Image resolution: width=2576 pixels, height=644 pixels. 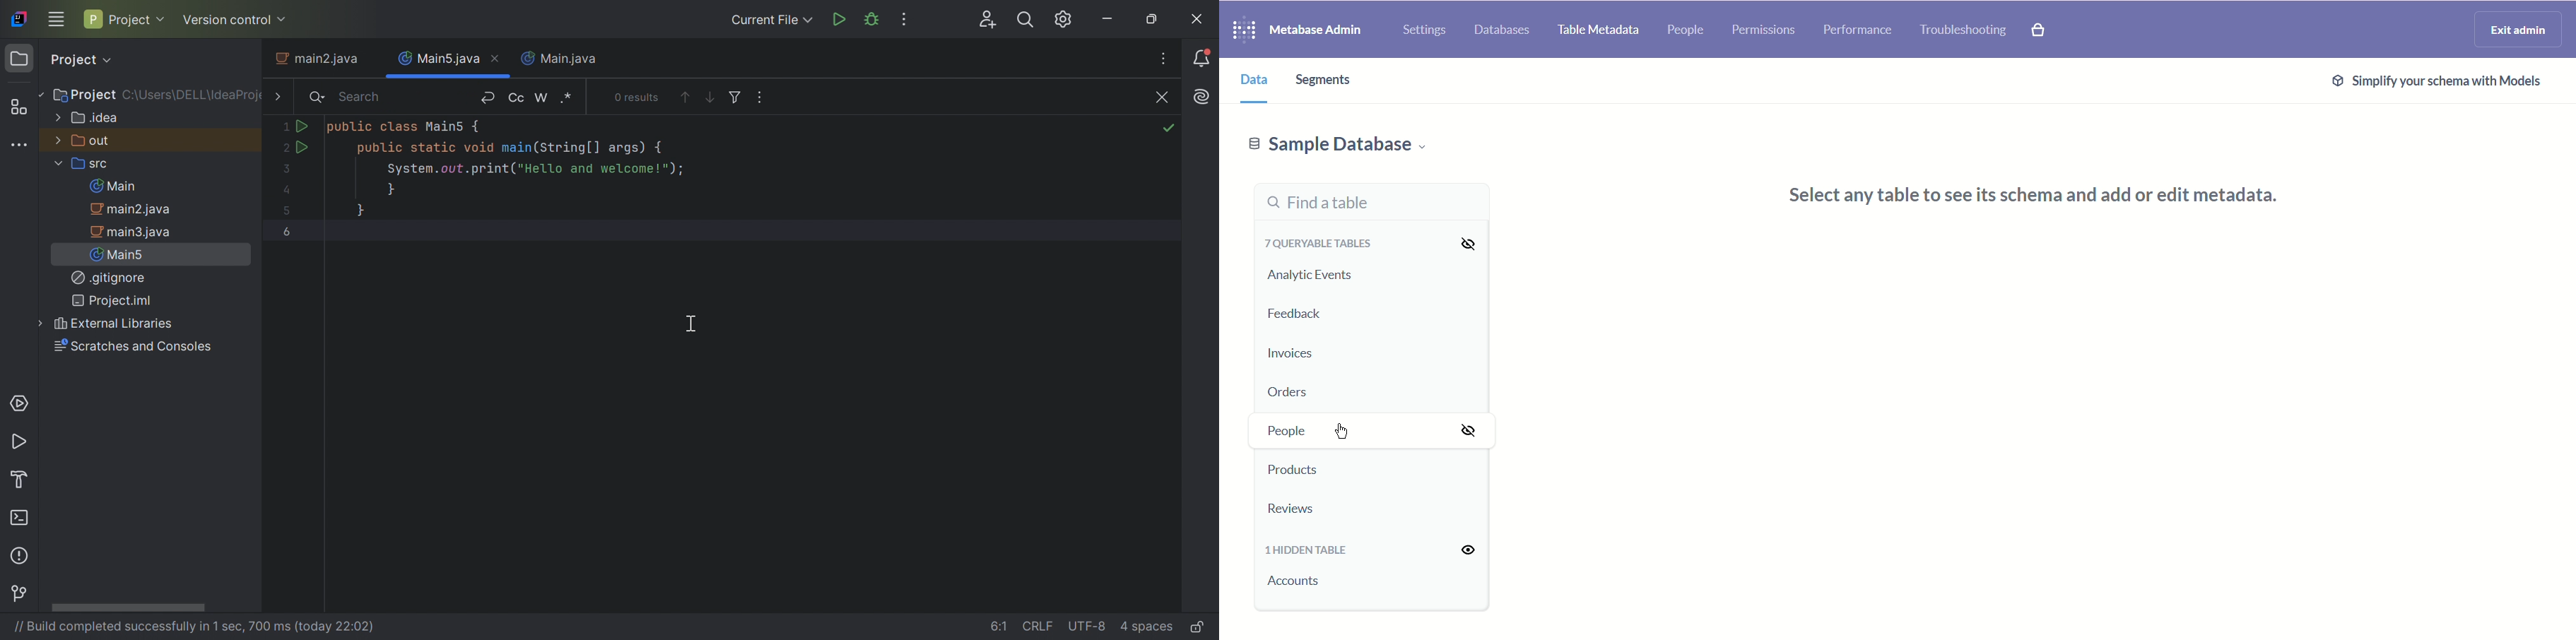 I want to click on segments, so click(x=1331, y=81).